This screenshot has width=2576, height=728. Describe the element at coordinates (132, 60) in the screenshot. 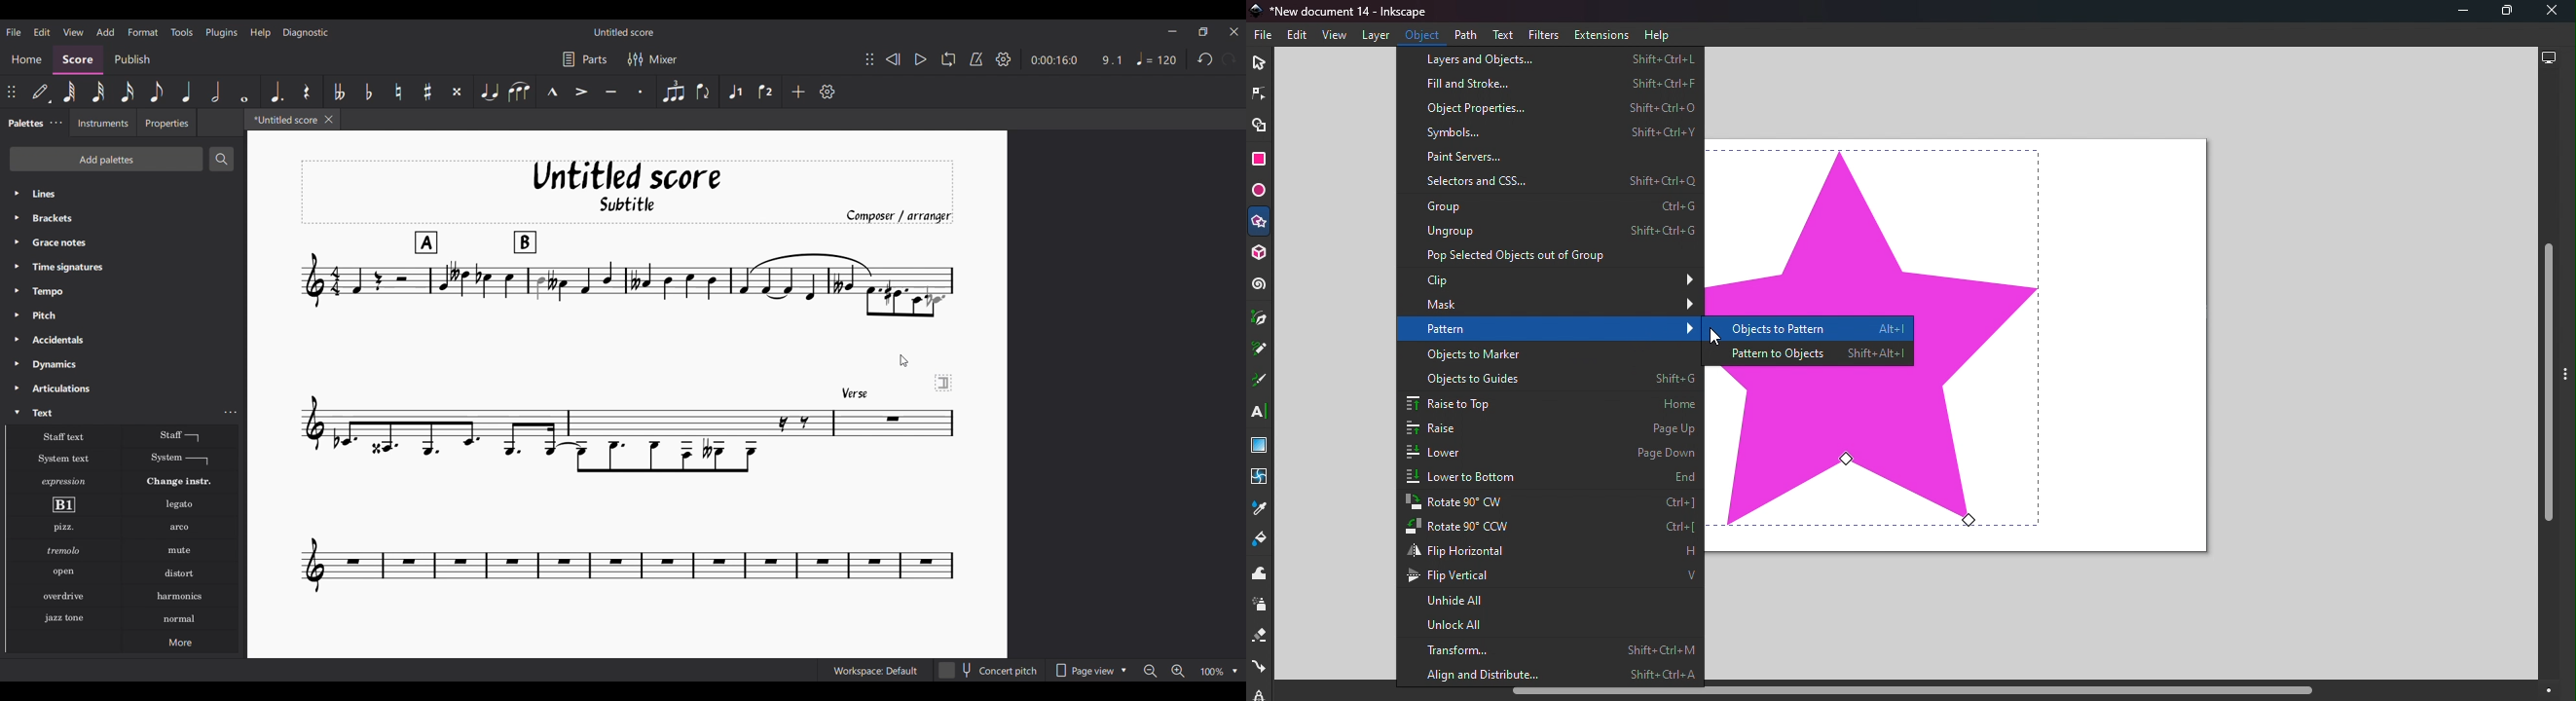

I see `Publish section` at that location.